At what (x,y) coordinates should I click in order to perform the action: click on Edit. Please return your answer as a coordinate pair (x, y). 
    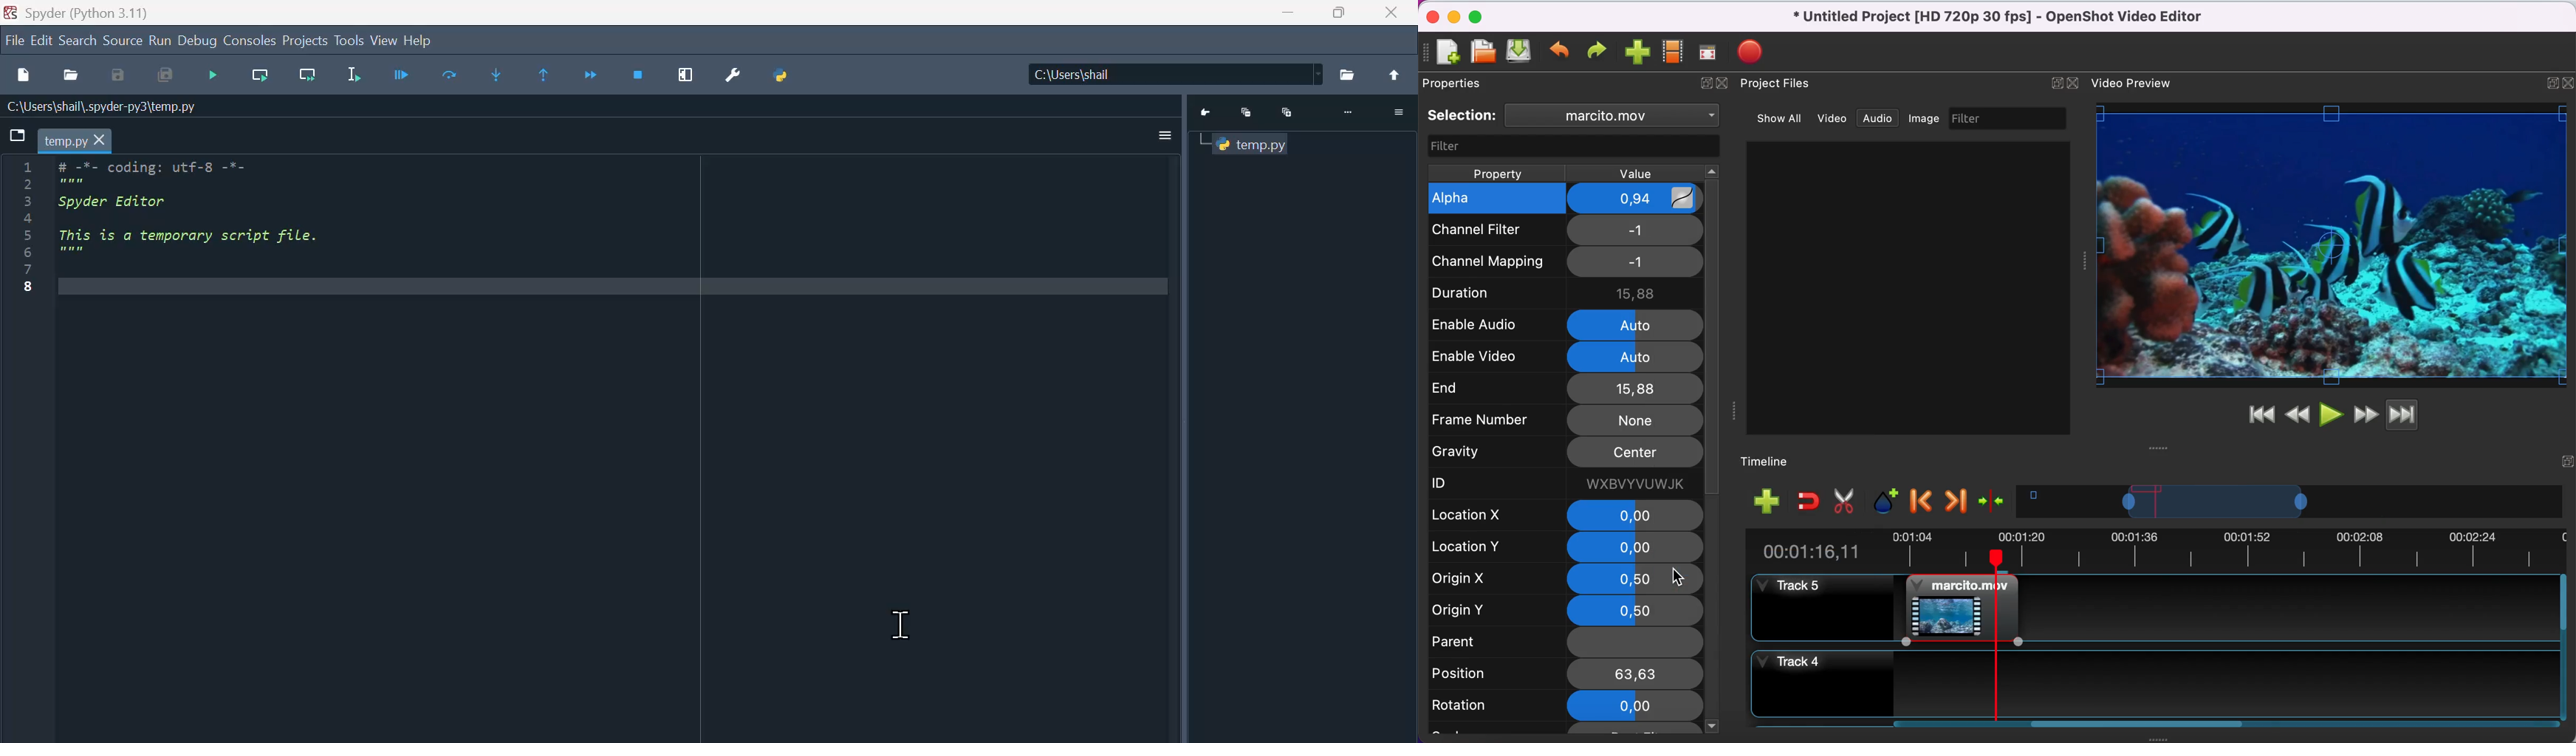
    Looking at the image, I should click on (43, 38).